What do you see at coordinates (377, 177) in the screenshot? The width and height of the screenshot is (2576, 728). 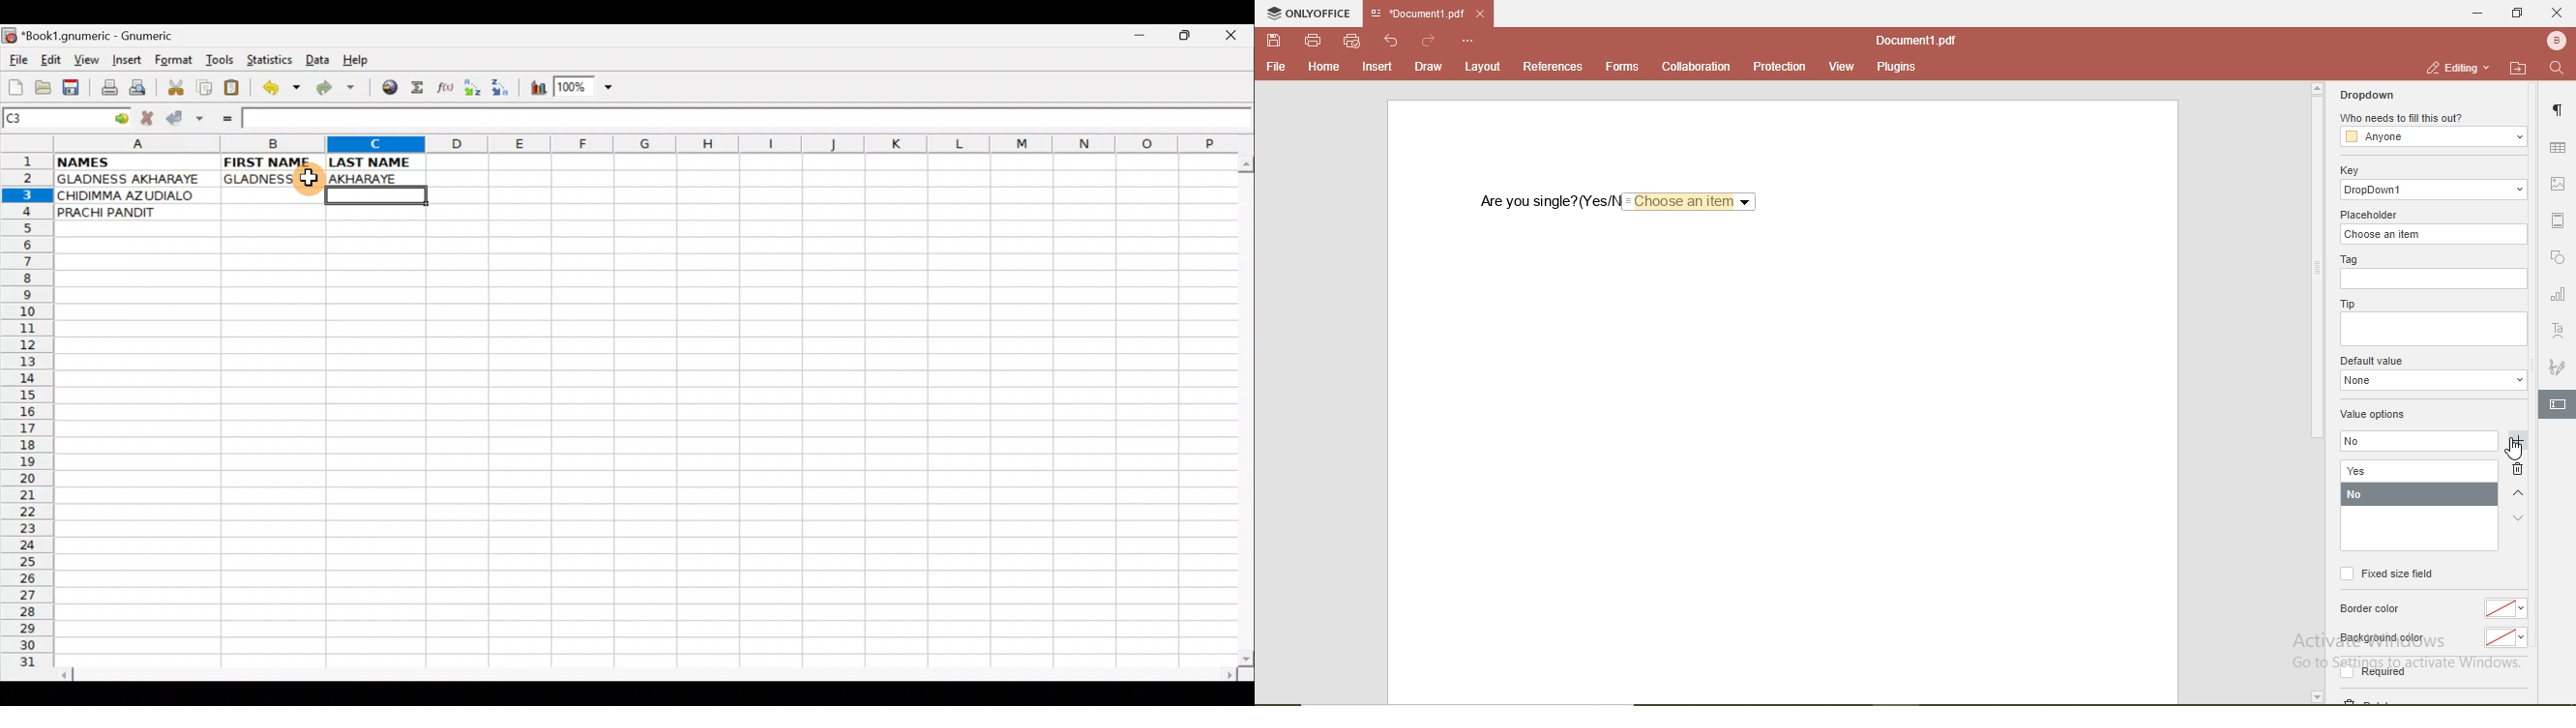 I see `AKHARAYE` at bounding box center [377, 177].